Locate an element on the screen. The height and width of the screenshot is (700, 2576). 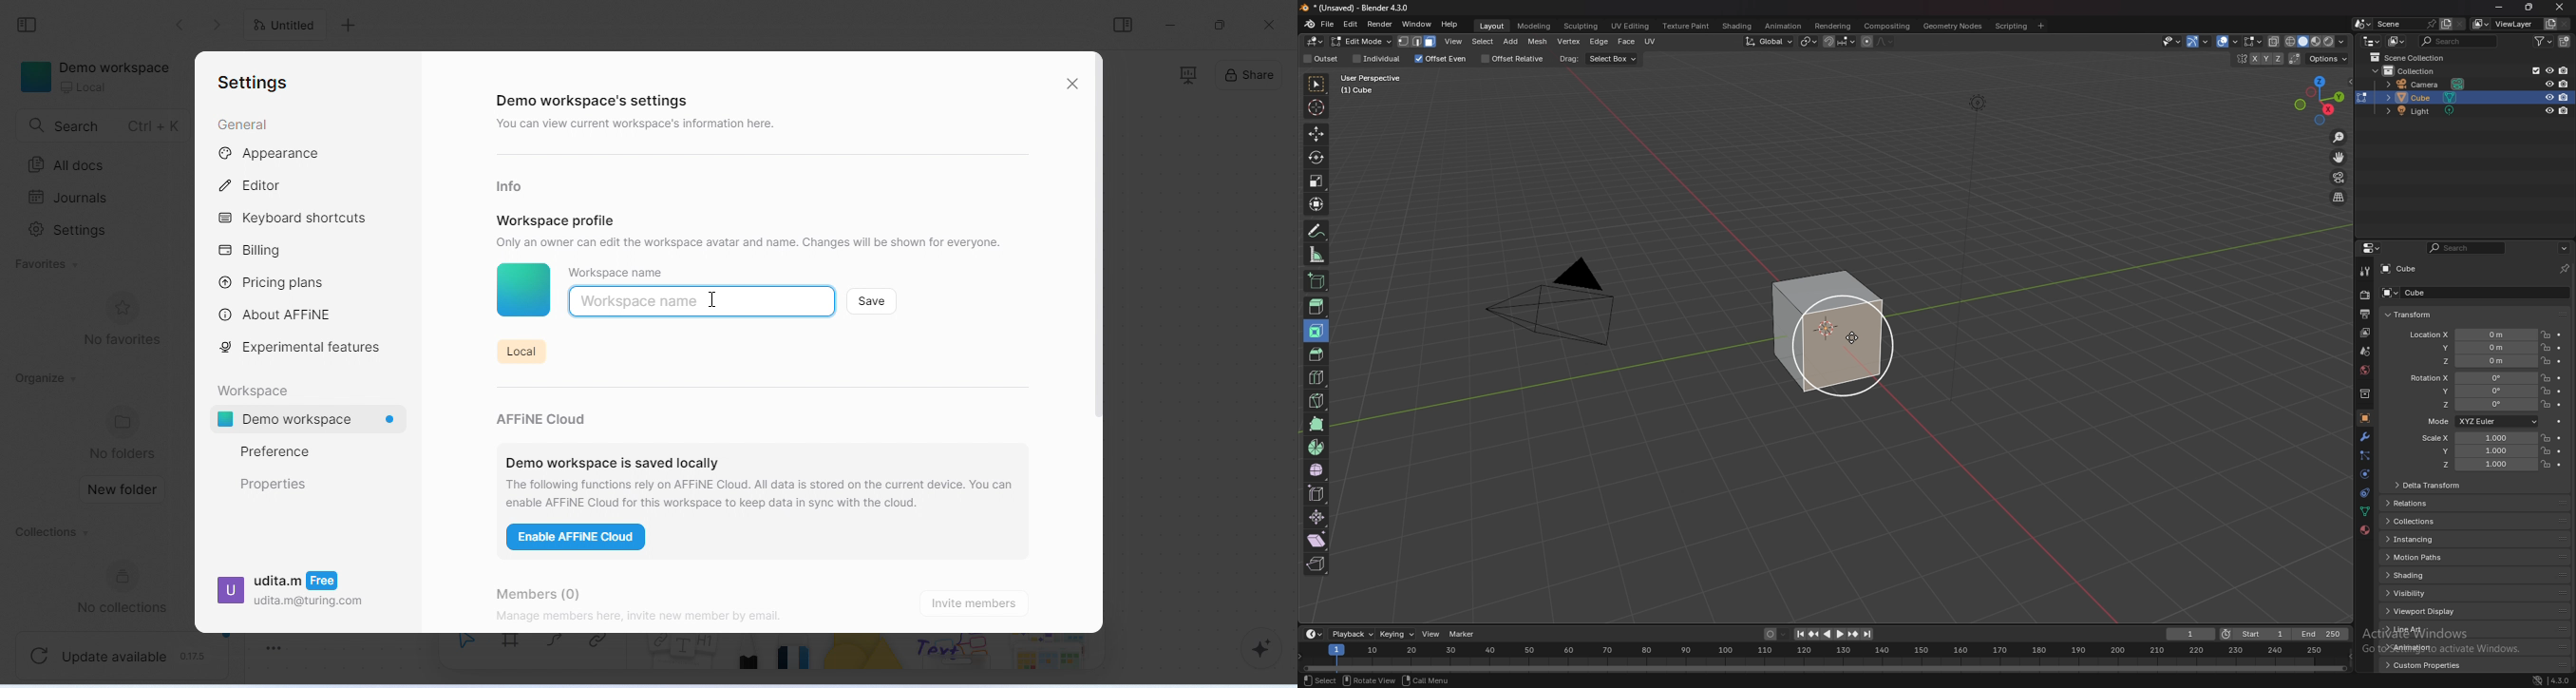
uv is located at coordinates (1652, 41).